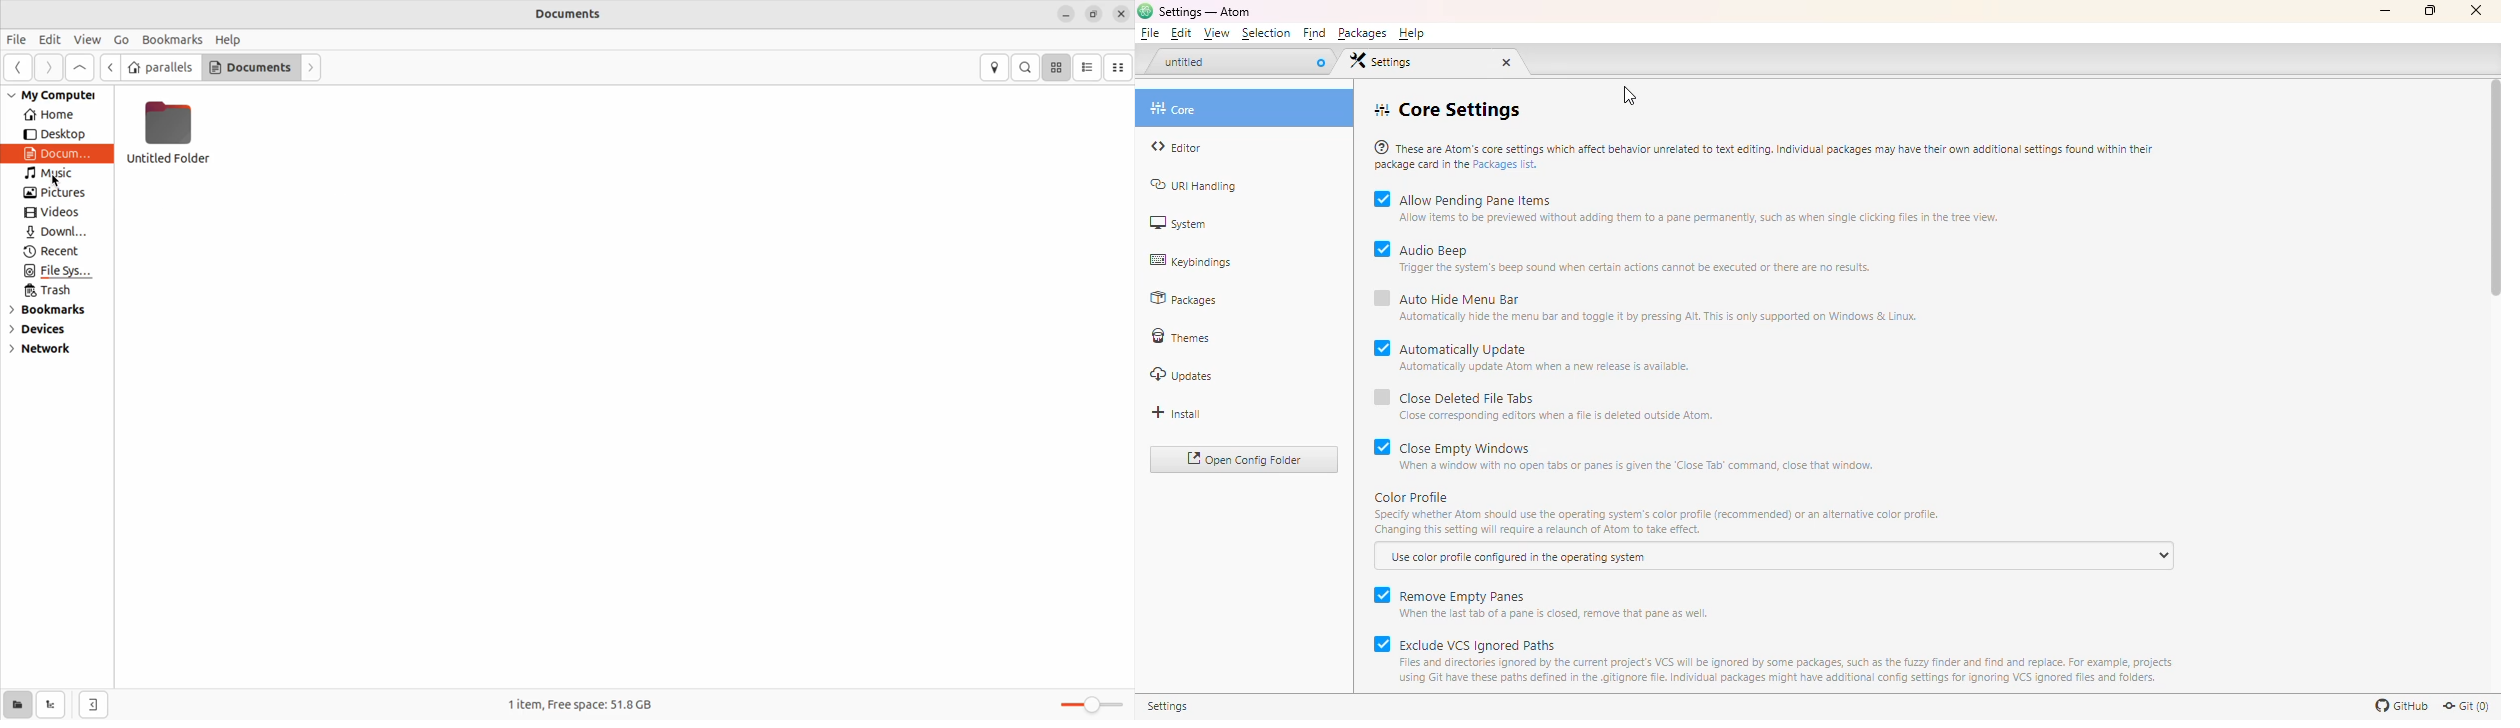 The width and height of the screenshot is (2520, 728). Describe the element at coordinates (53, 291) in the screenshot. I see `Trash` at that location.